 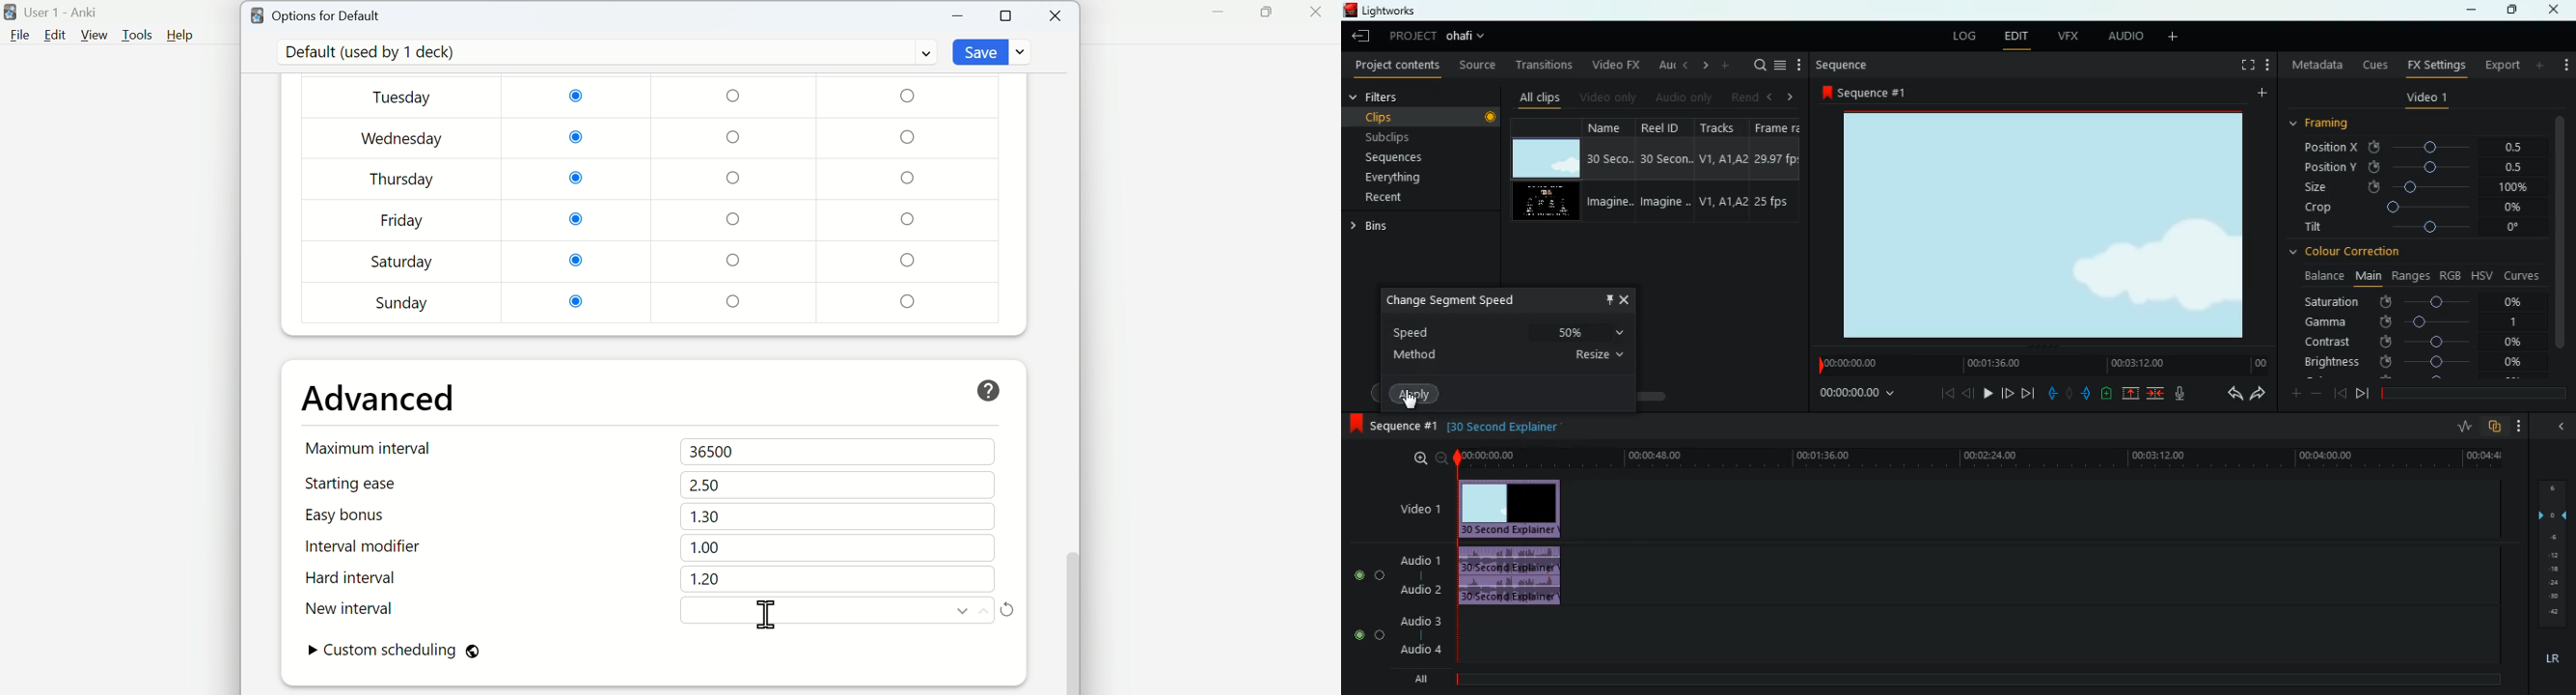 What do you see at coordinates (1405, 199) in the screenshot?
I see `recent` at bounding box center [1405, 199].